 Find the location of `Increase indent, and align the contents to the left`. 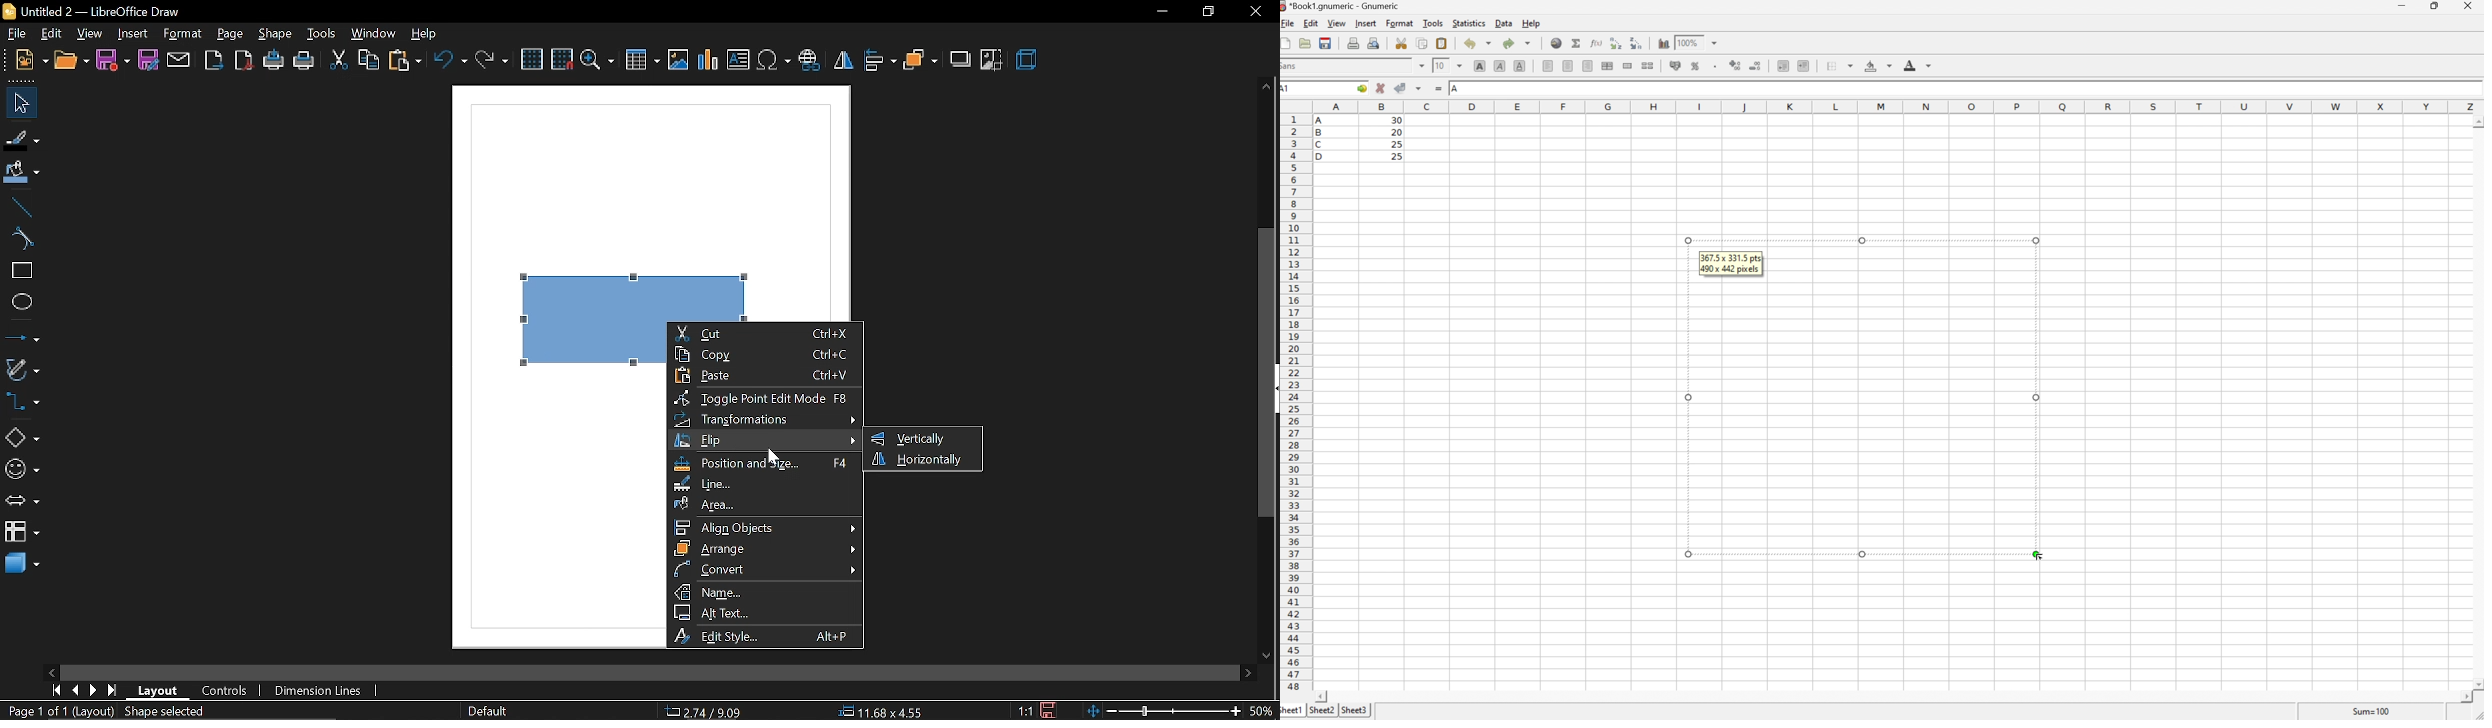

Increase indent, and align the contents to the left is located at coordinates (1806, 66).